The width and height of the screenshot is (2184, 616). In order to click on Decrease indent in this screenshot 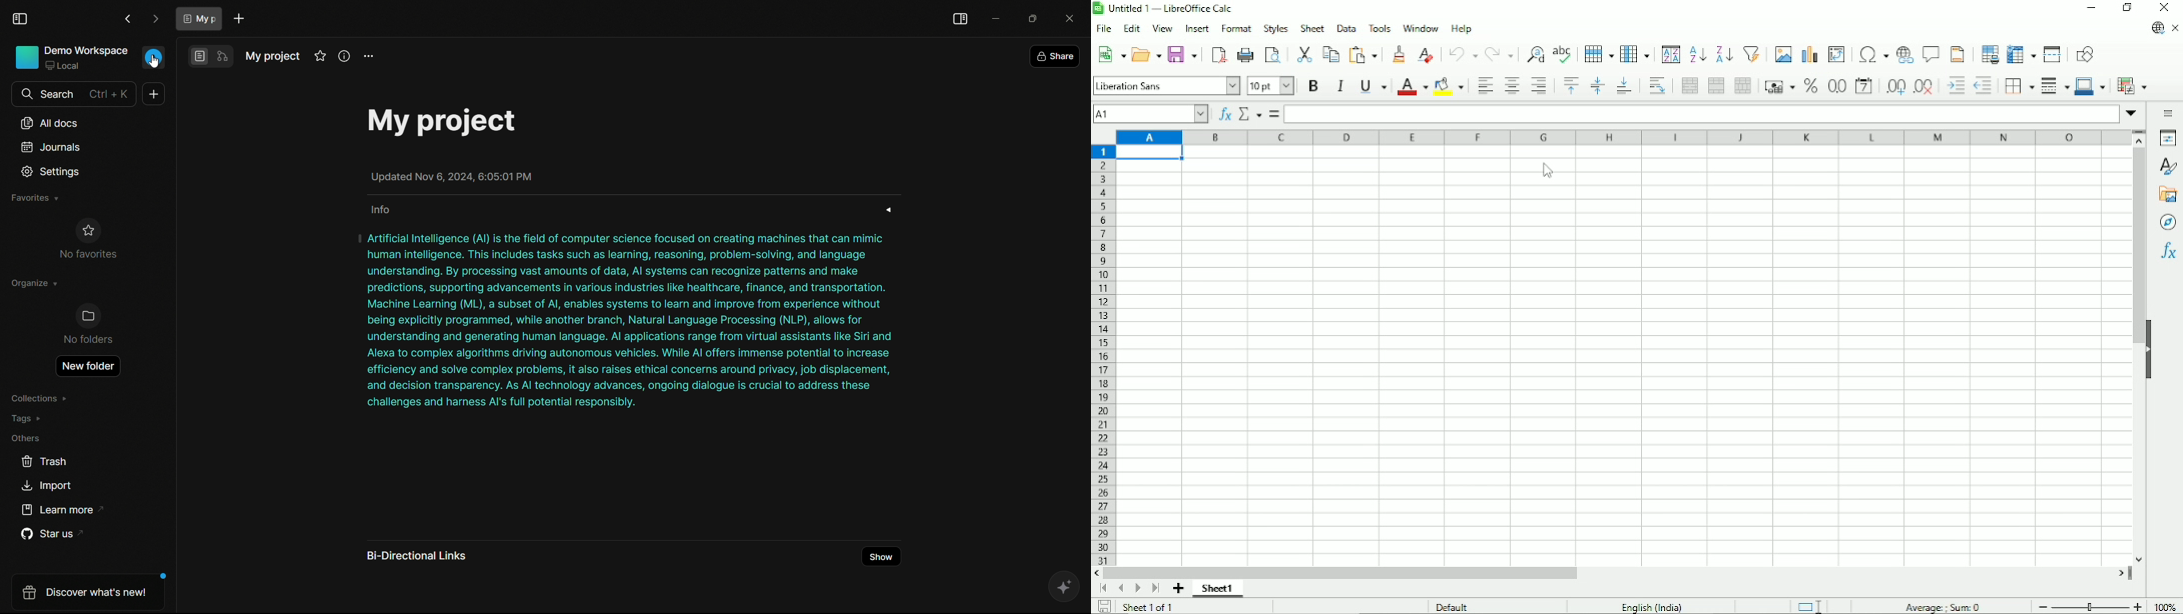, I will do `click(1983, 86)`.